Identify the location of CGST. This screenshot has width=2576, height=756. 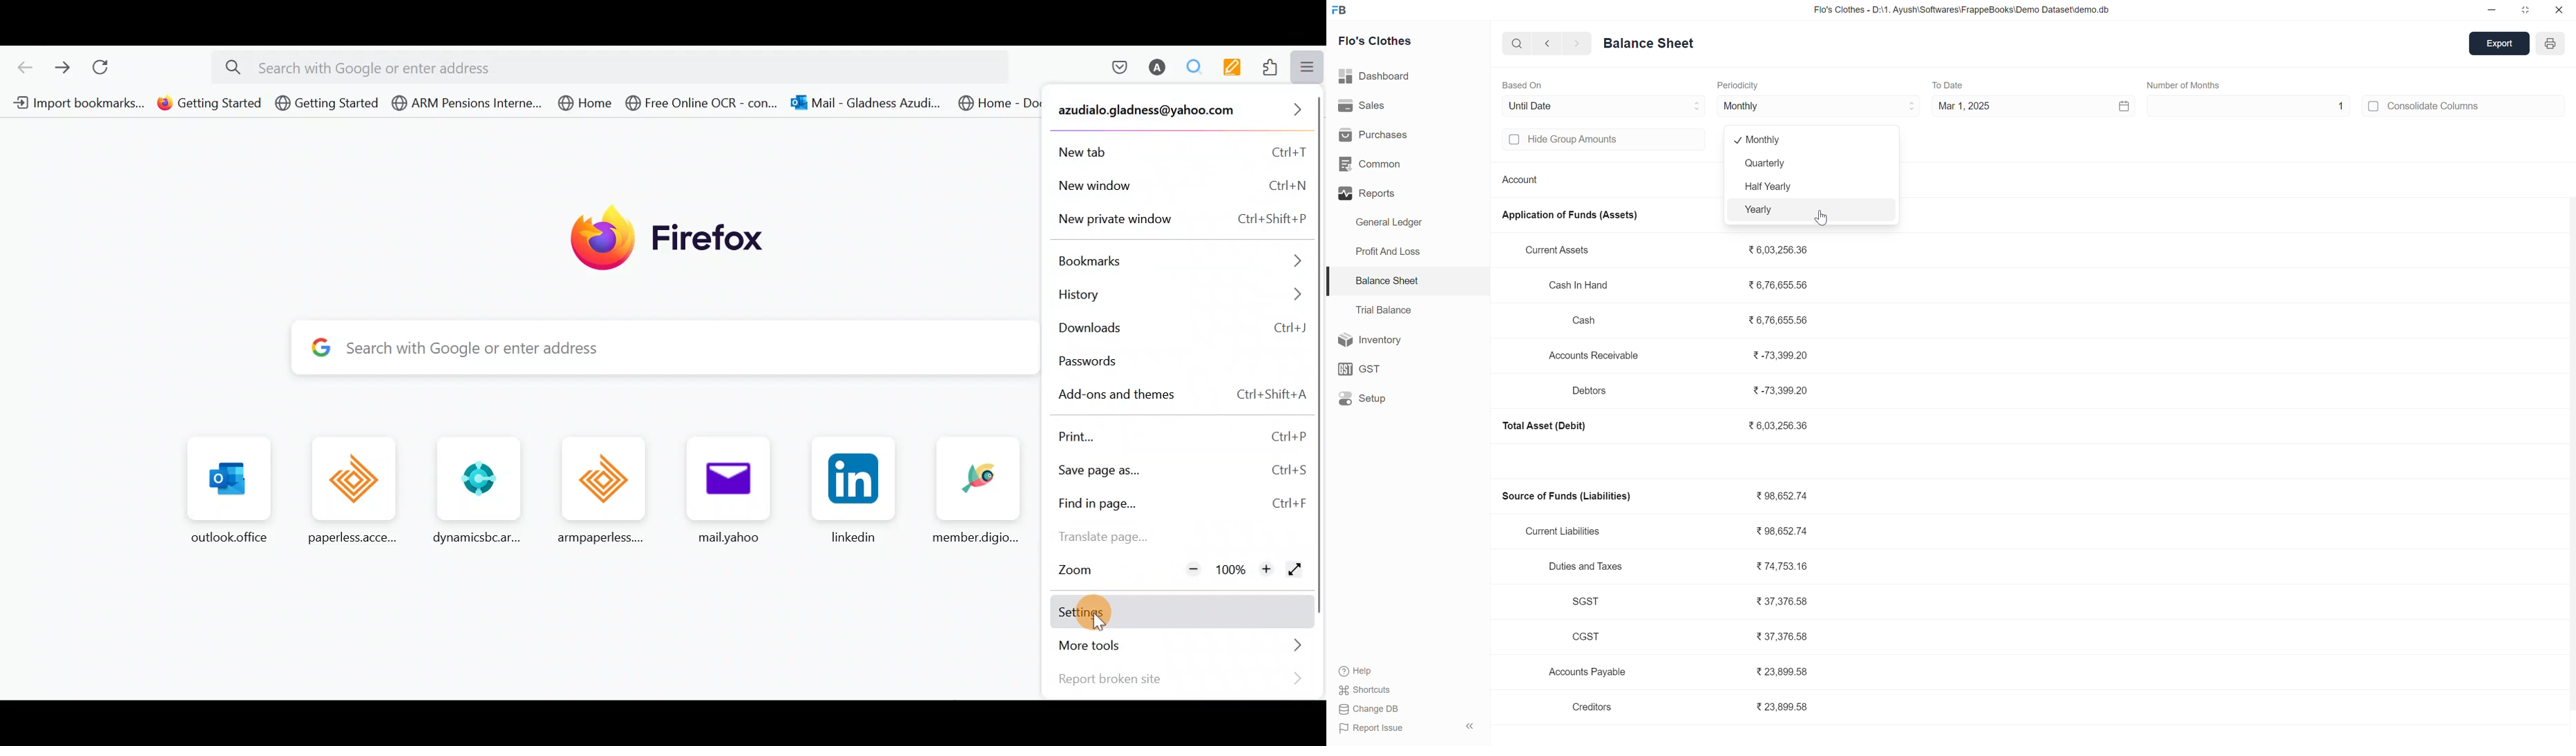
(1591, 637).